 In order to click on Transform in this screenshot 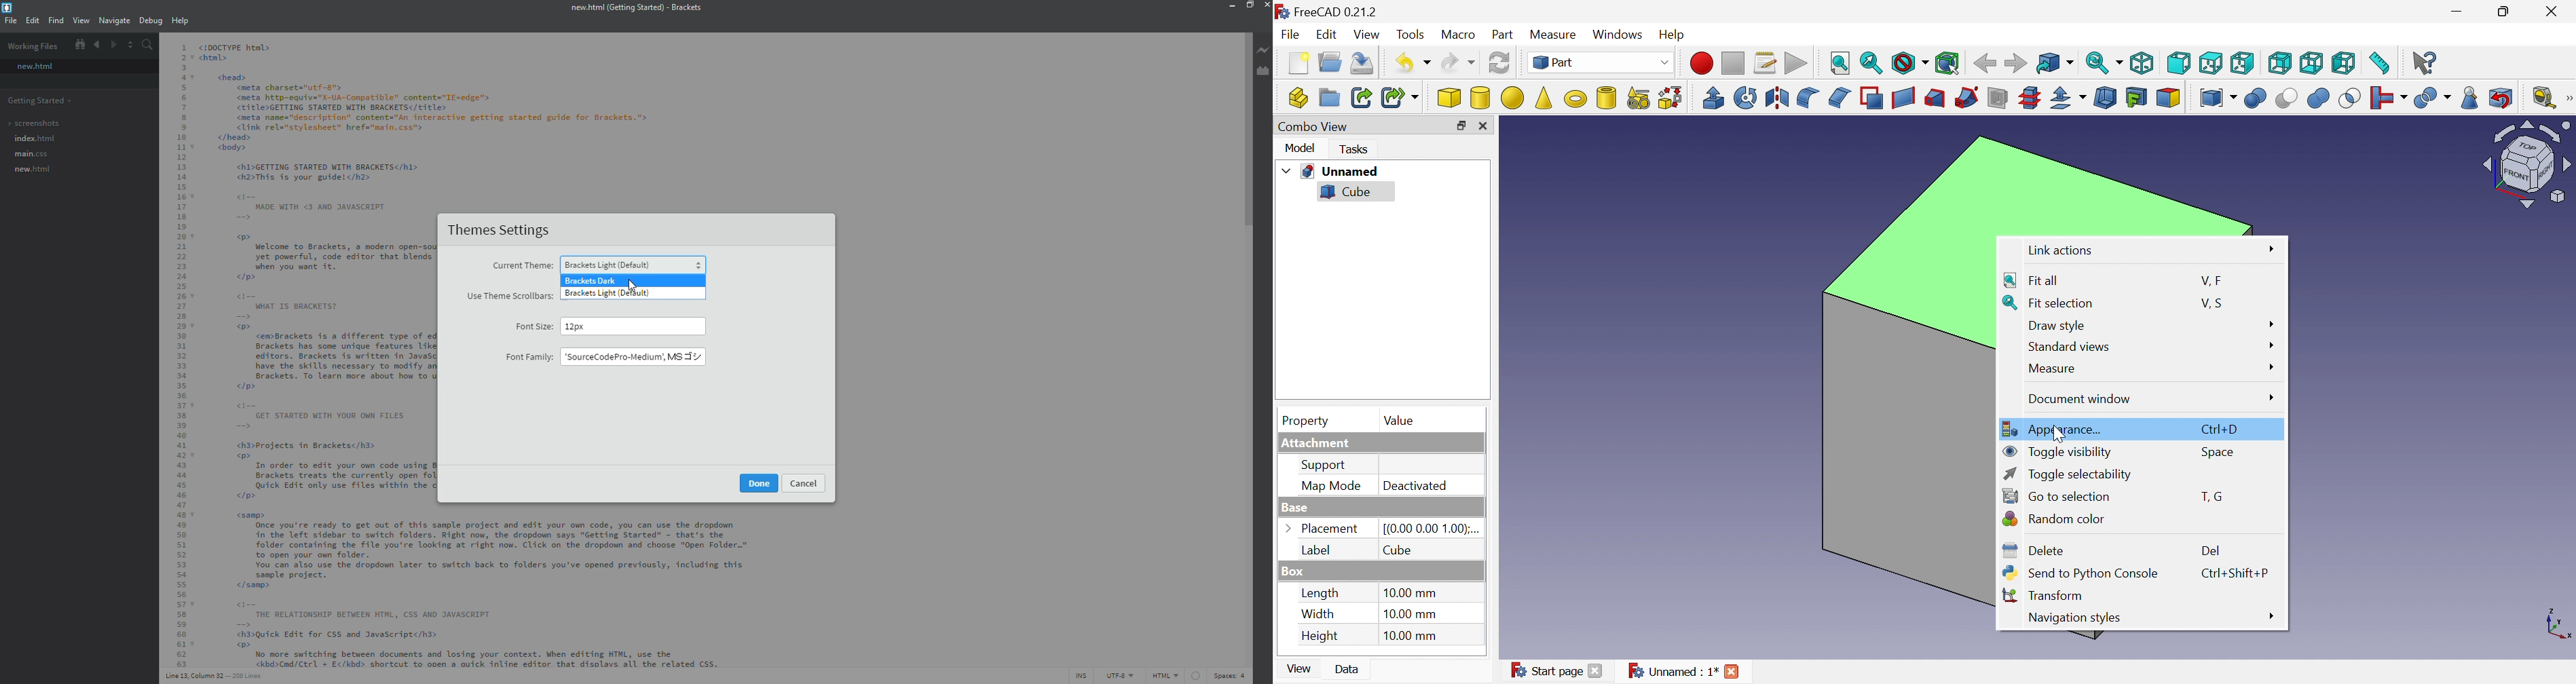, I will do `click(2047, 594)`.